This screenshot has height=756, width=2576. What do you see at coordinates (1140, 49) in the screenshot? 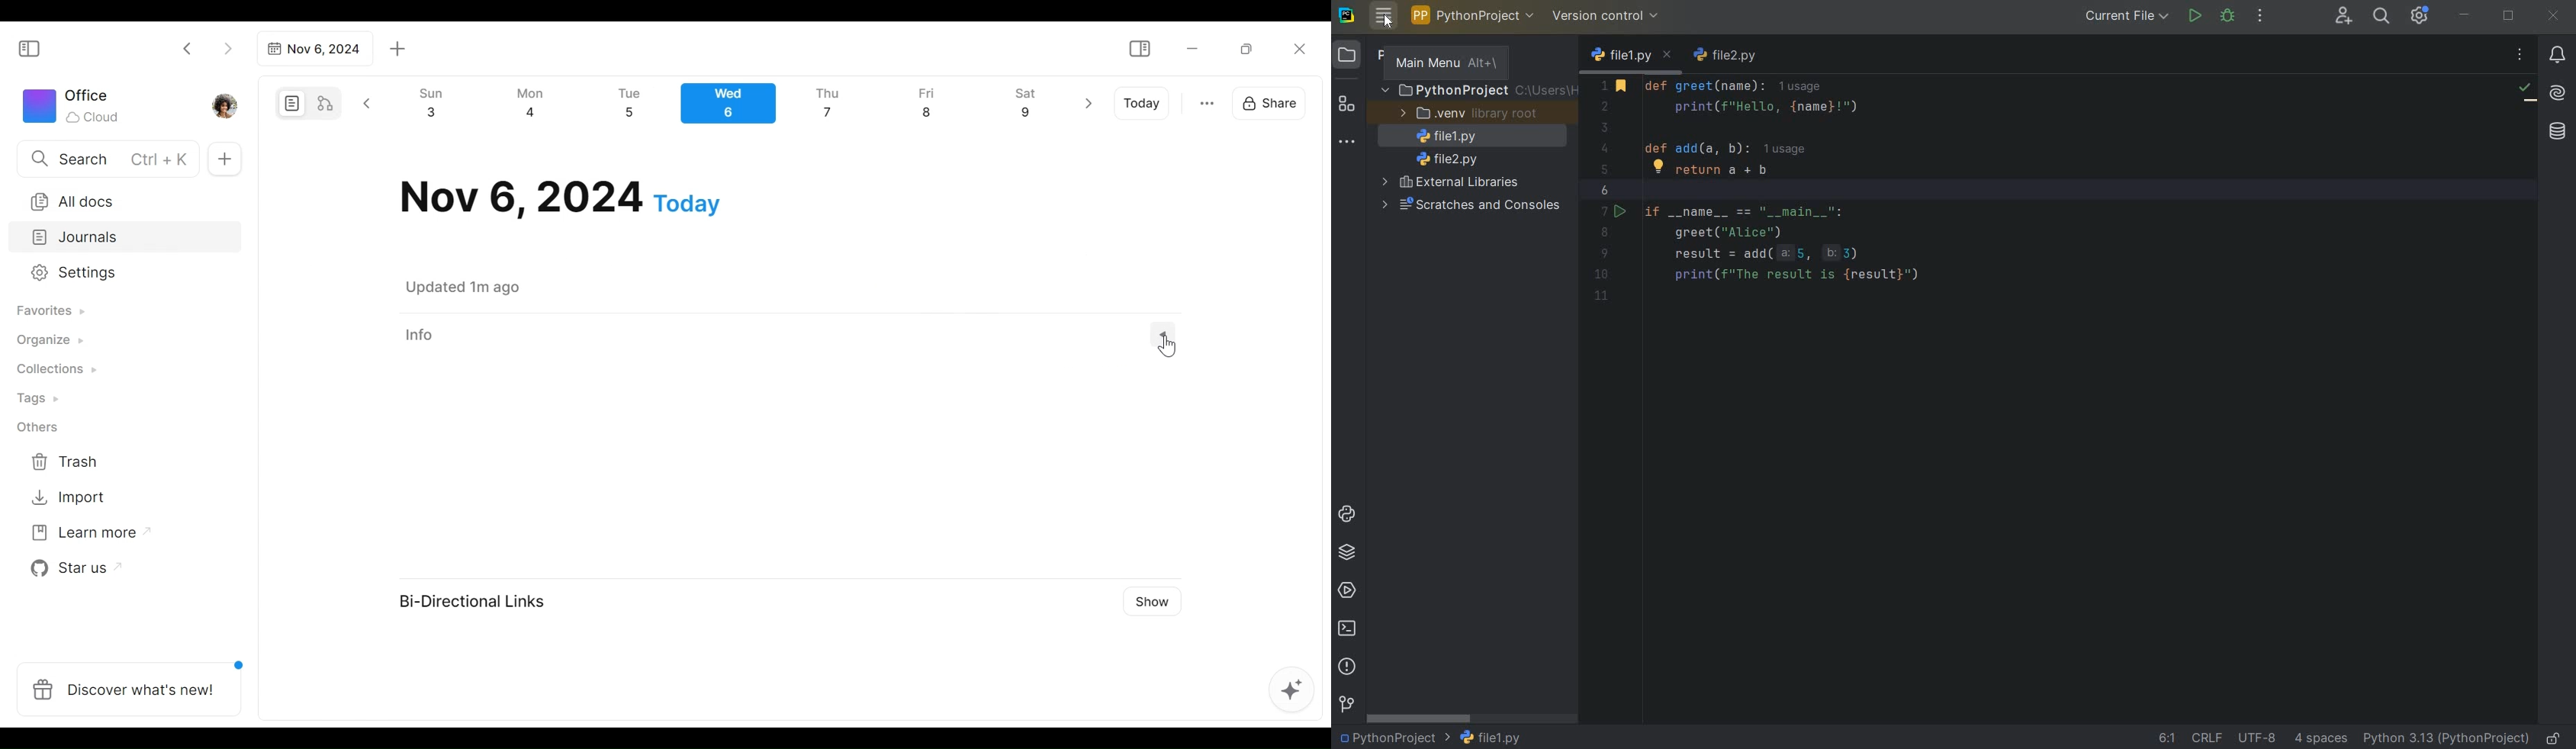
I see `Show/Hide Sidebar` at bounding box center [1140, 49].